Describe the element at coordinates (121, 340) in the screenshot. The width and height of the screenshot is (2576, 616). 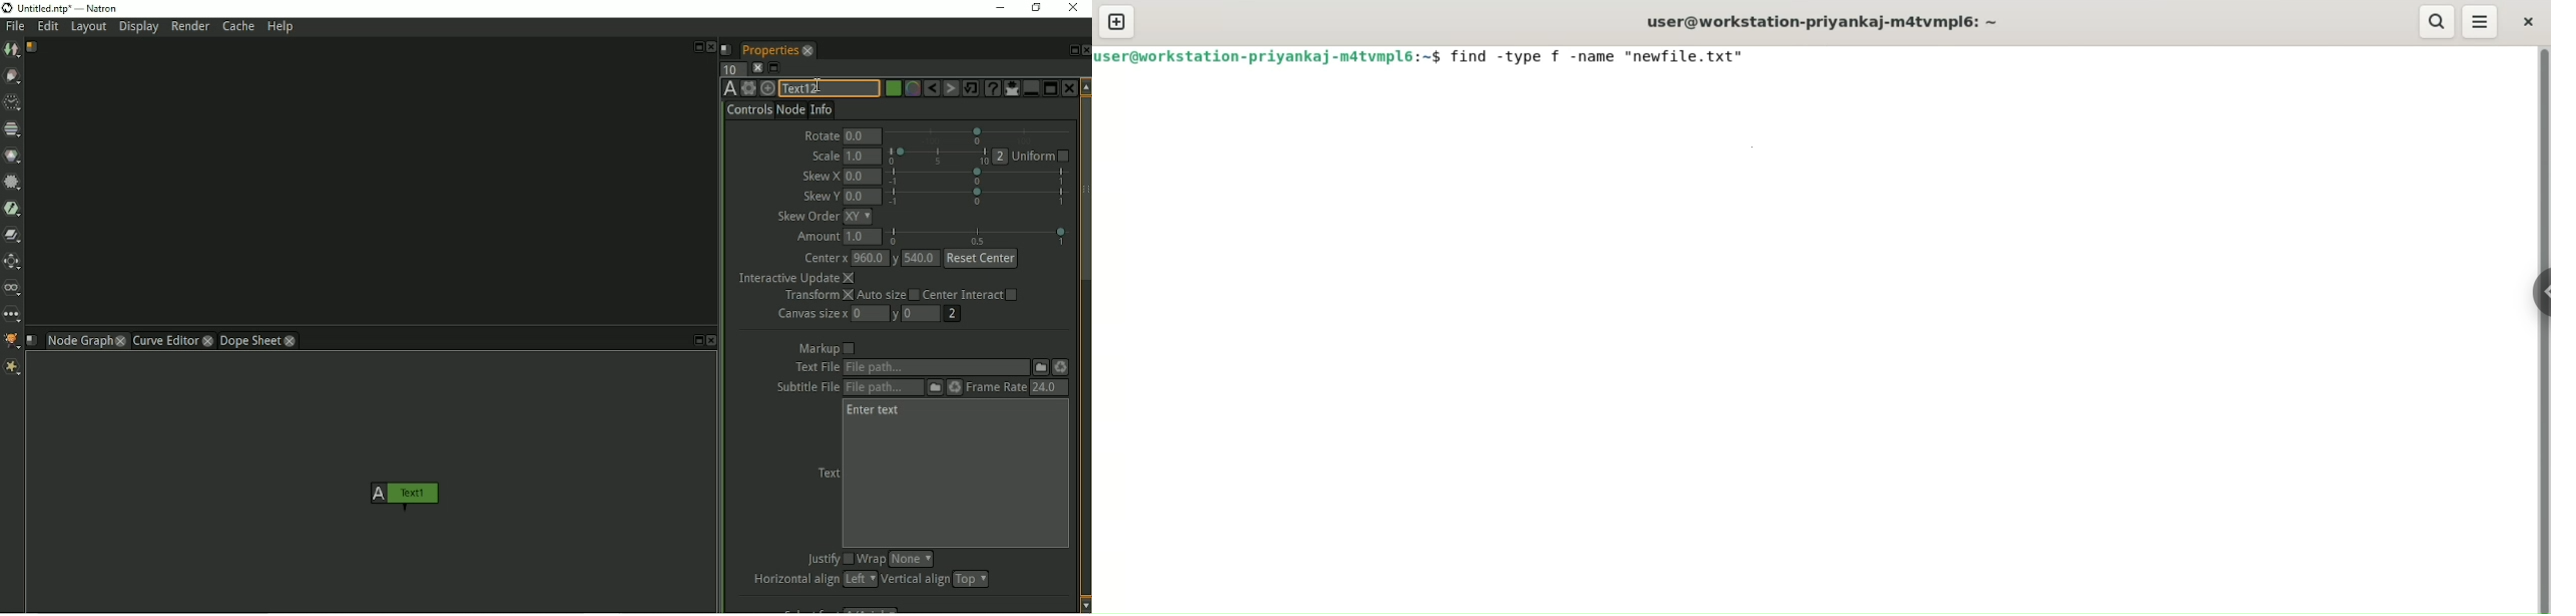
I see `close` at that location.